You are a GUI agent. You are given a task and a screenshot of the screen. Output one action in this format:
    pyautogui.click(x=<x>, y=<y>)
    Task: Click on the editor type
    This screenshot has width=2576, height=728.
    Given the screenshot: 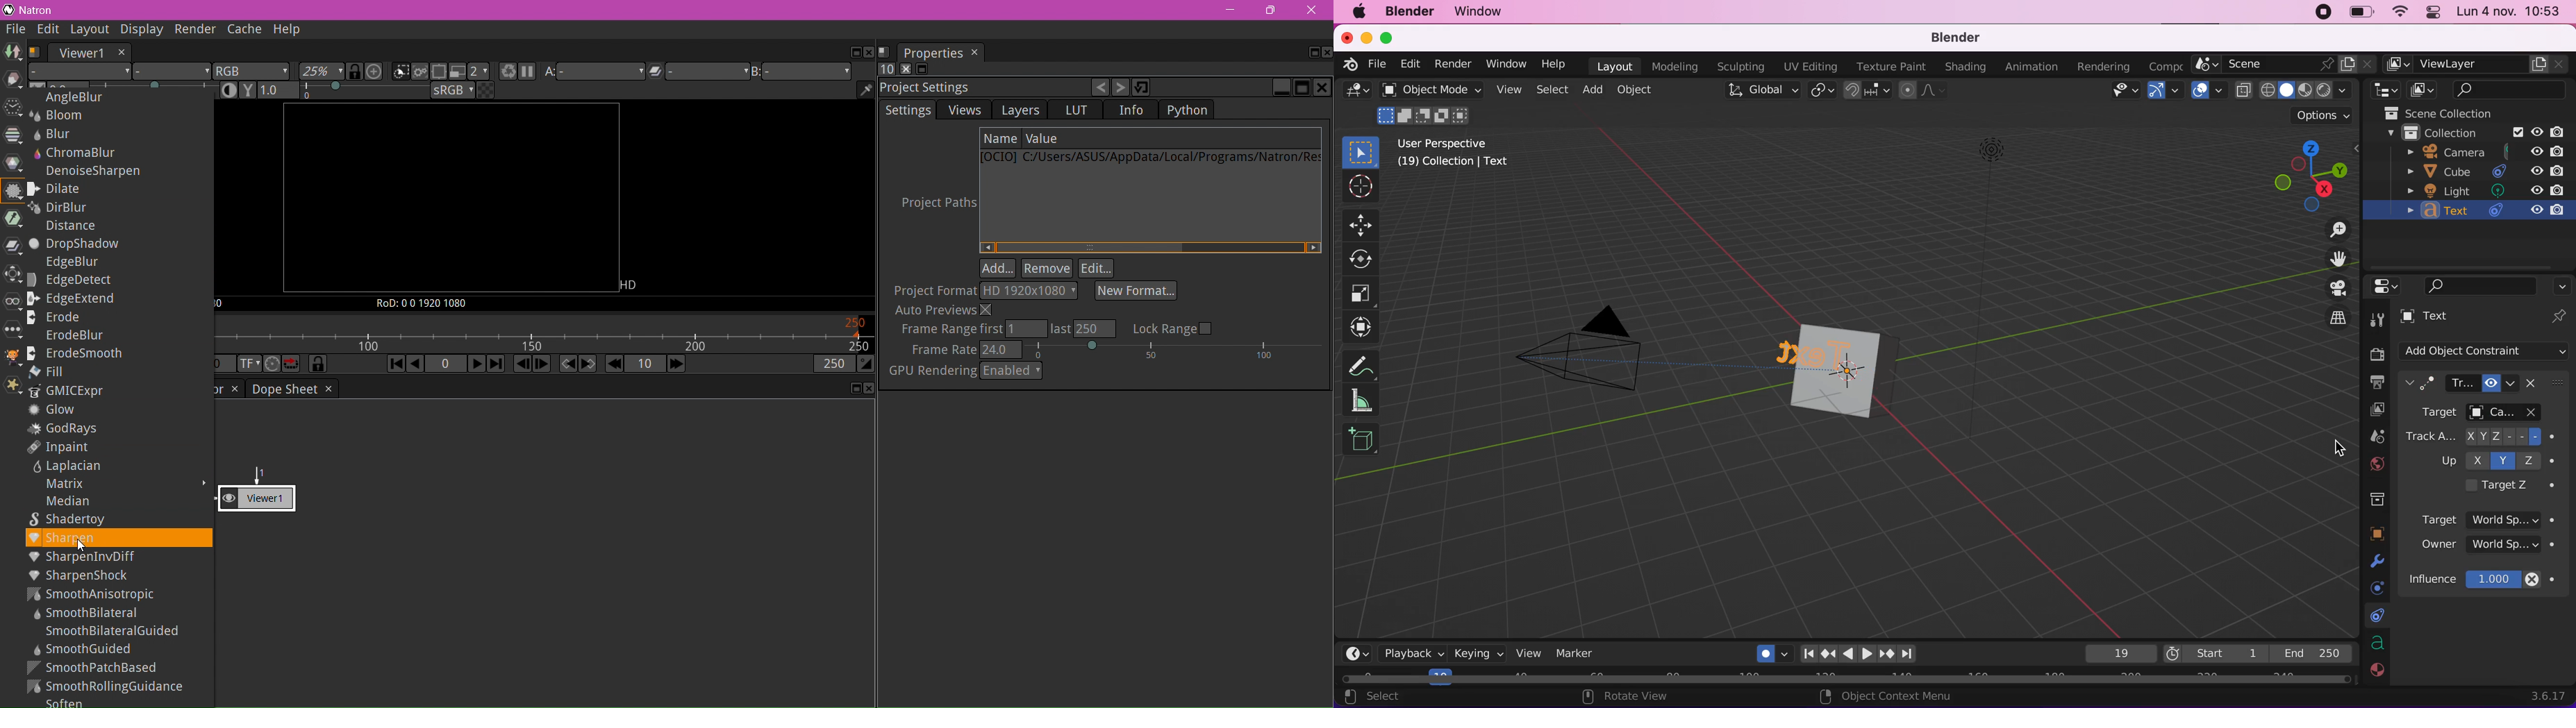 What is the action you would take?
    pyautogui.click(x=1354, y=93)
    